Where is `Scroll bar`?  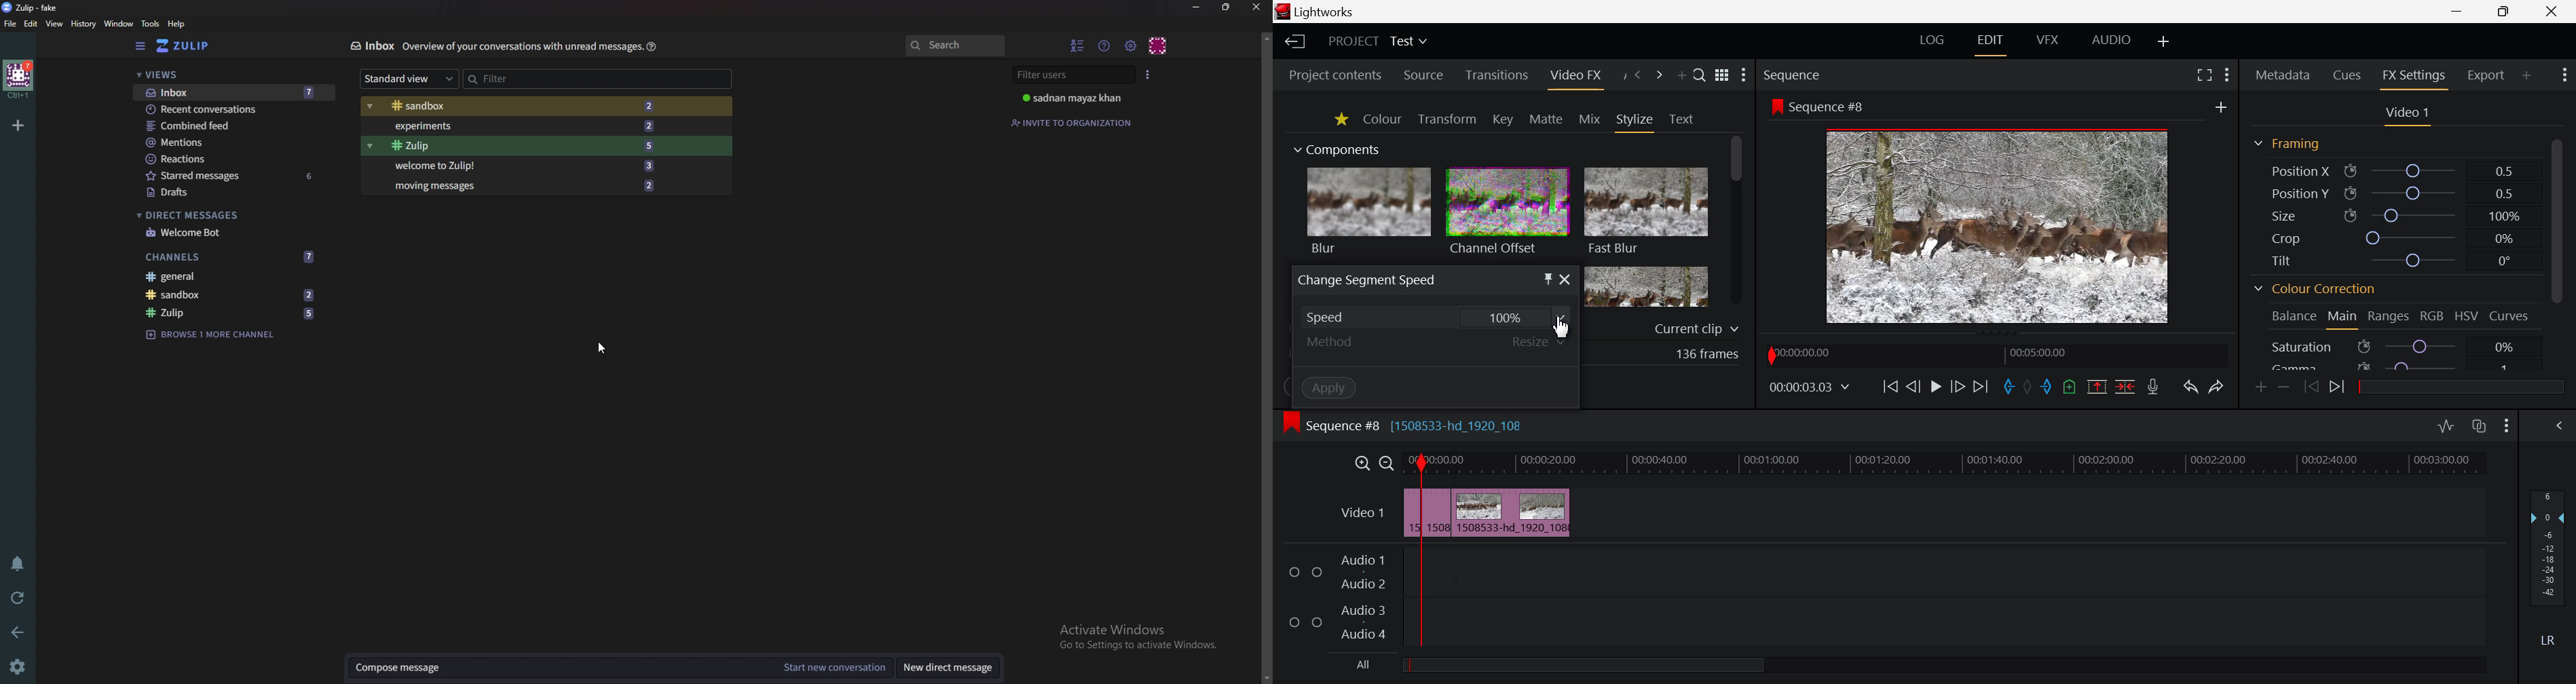 Scroll bar is located at coordinates (1266, 357).